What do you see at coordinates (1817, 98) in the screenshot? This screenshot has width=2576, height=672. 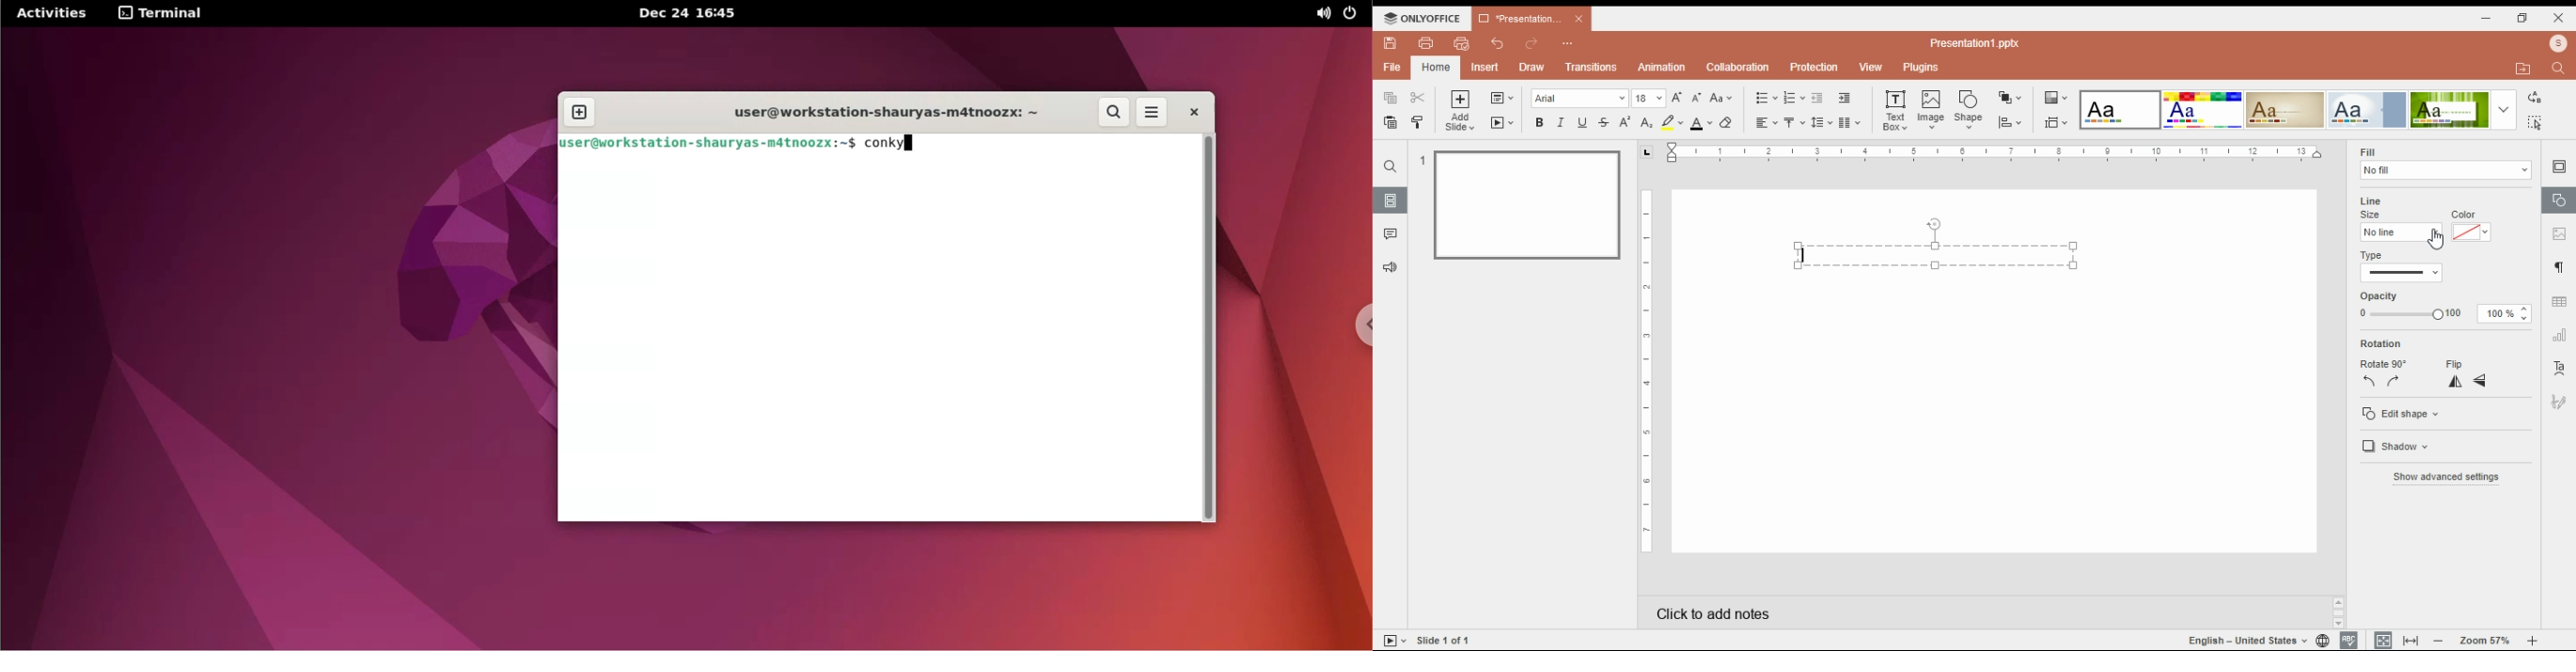 I see `decrease indent` at bounding box center [1817, 98].